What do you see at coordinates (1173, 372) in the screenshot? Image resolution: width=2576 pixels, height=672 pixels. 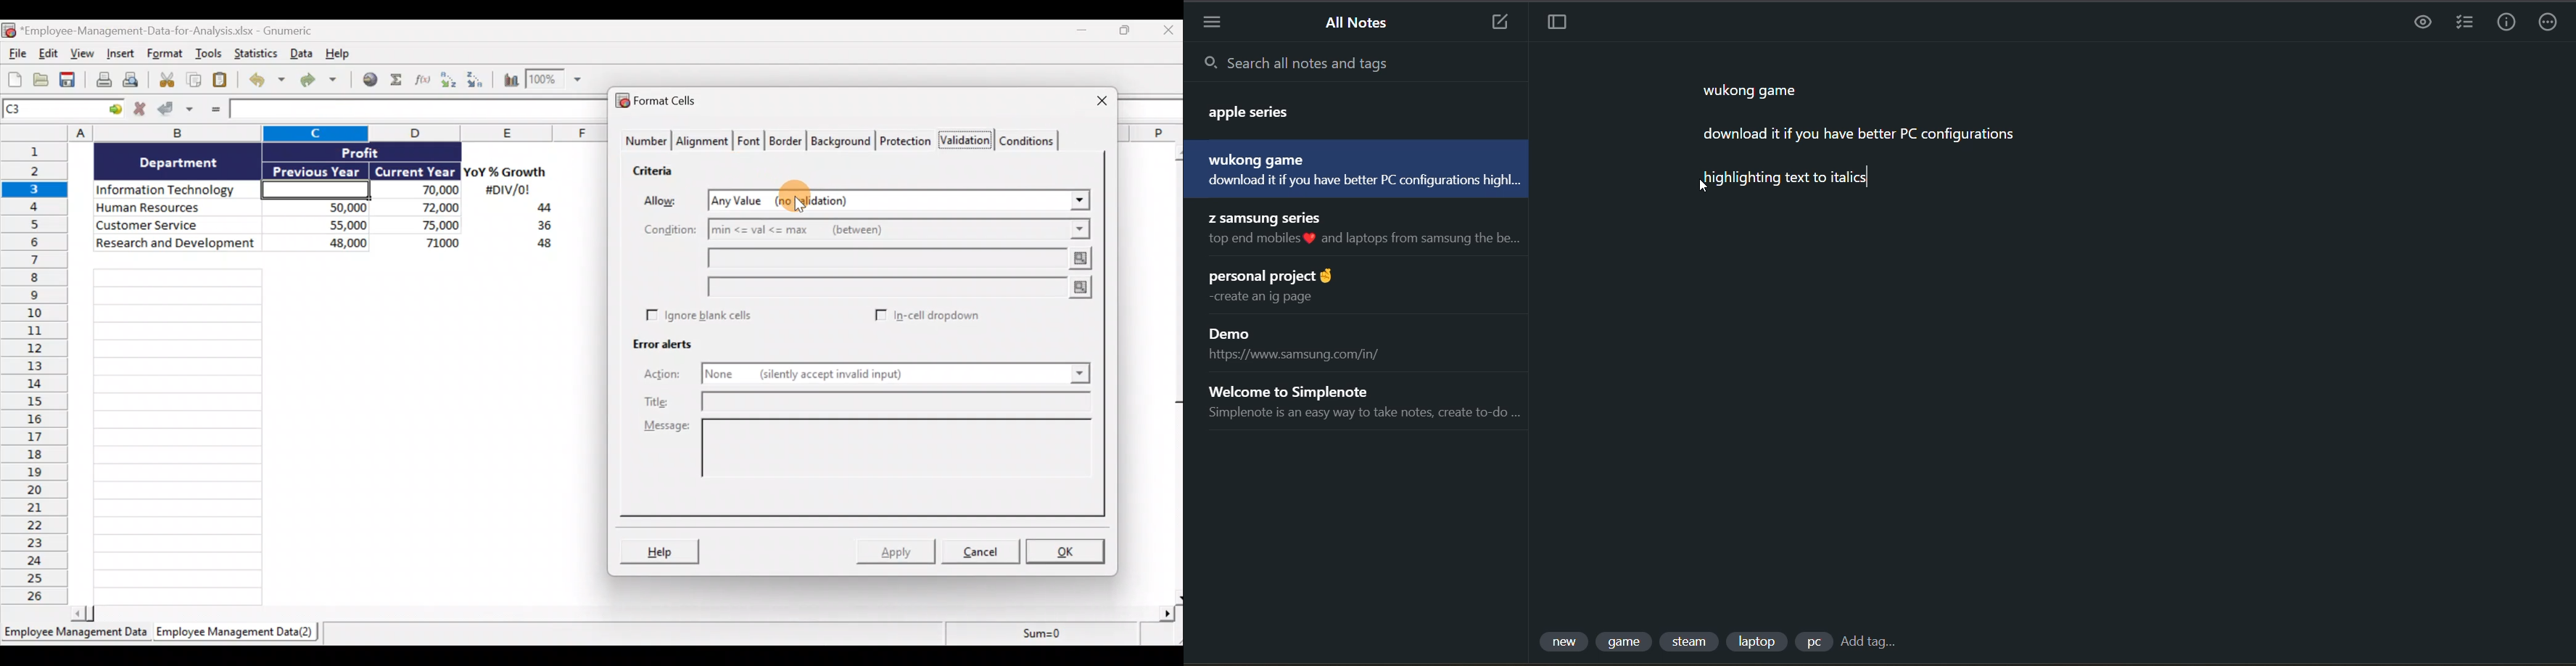 I see `Scroll bar` at bounding box center [1173, 372].